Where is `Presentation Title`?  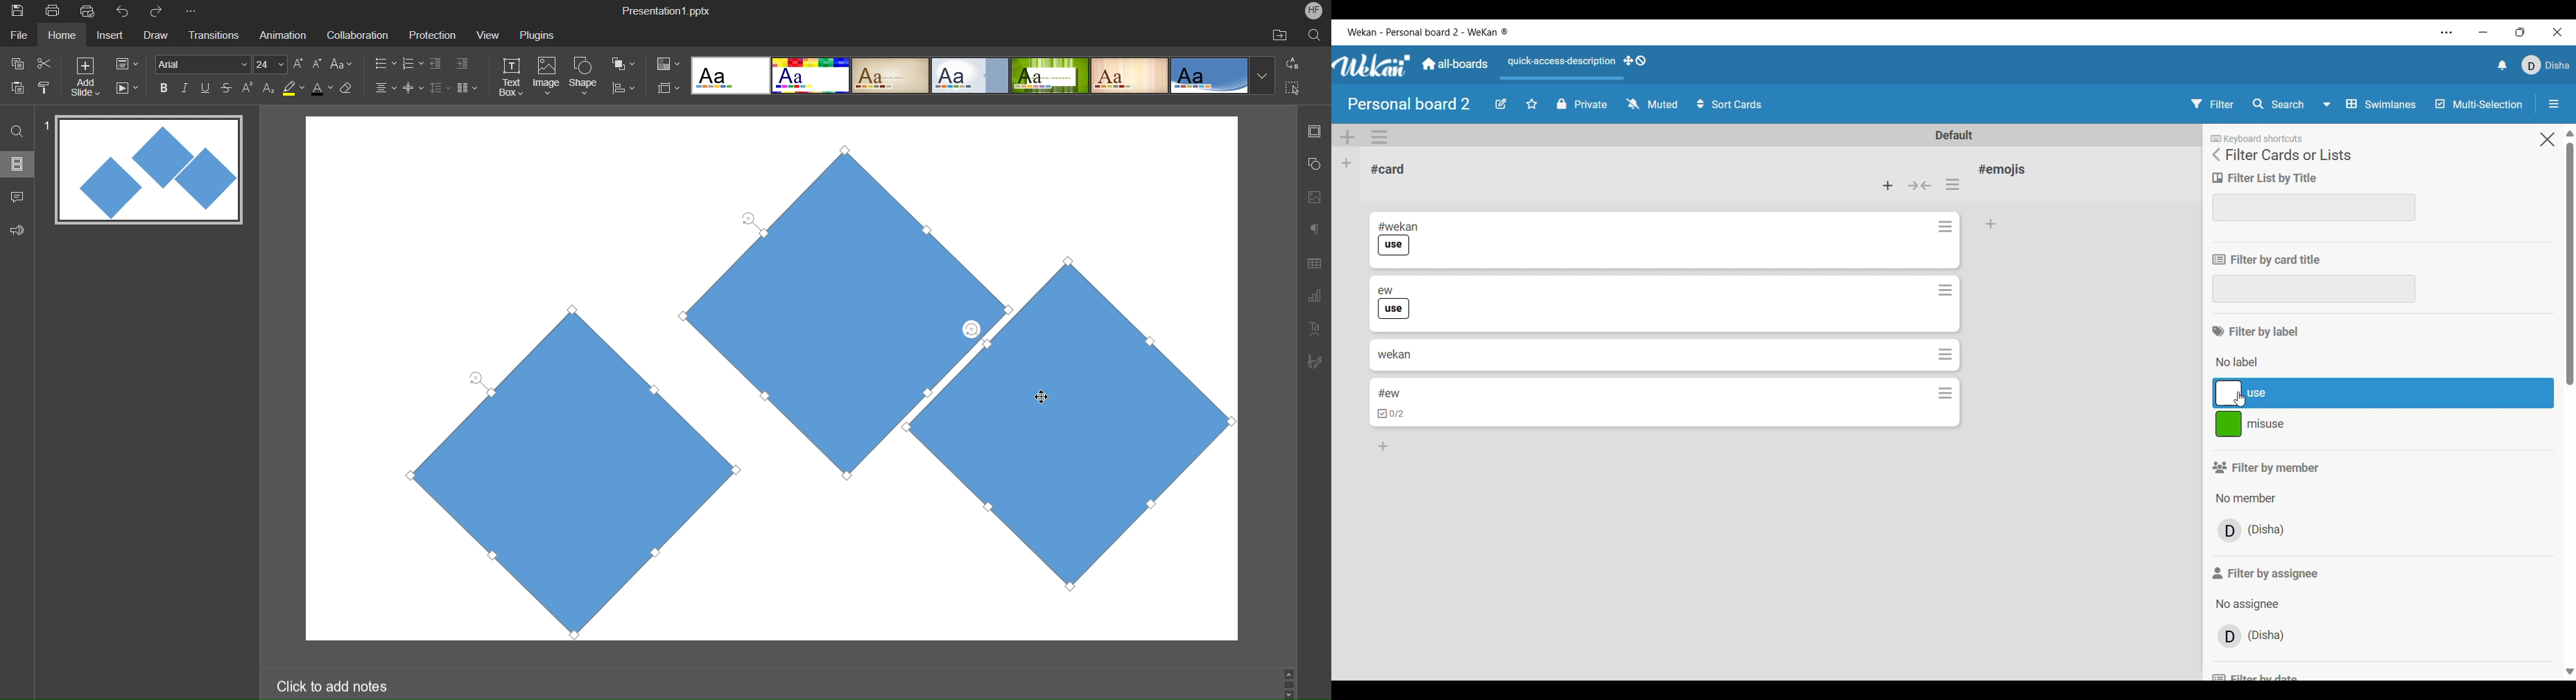
Presentation Title is located at coordinates (668, 10).